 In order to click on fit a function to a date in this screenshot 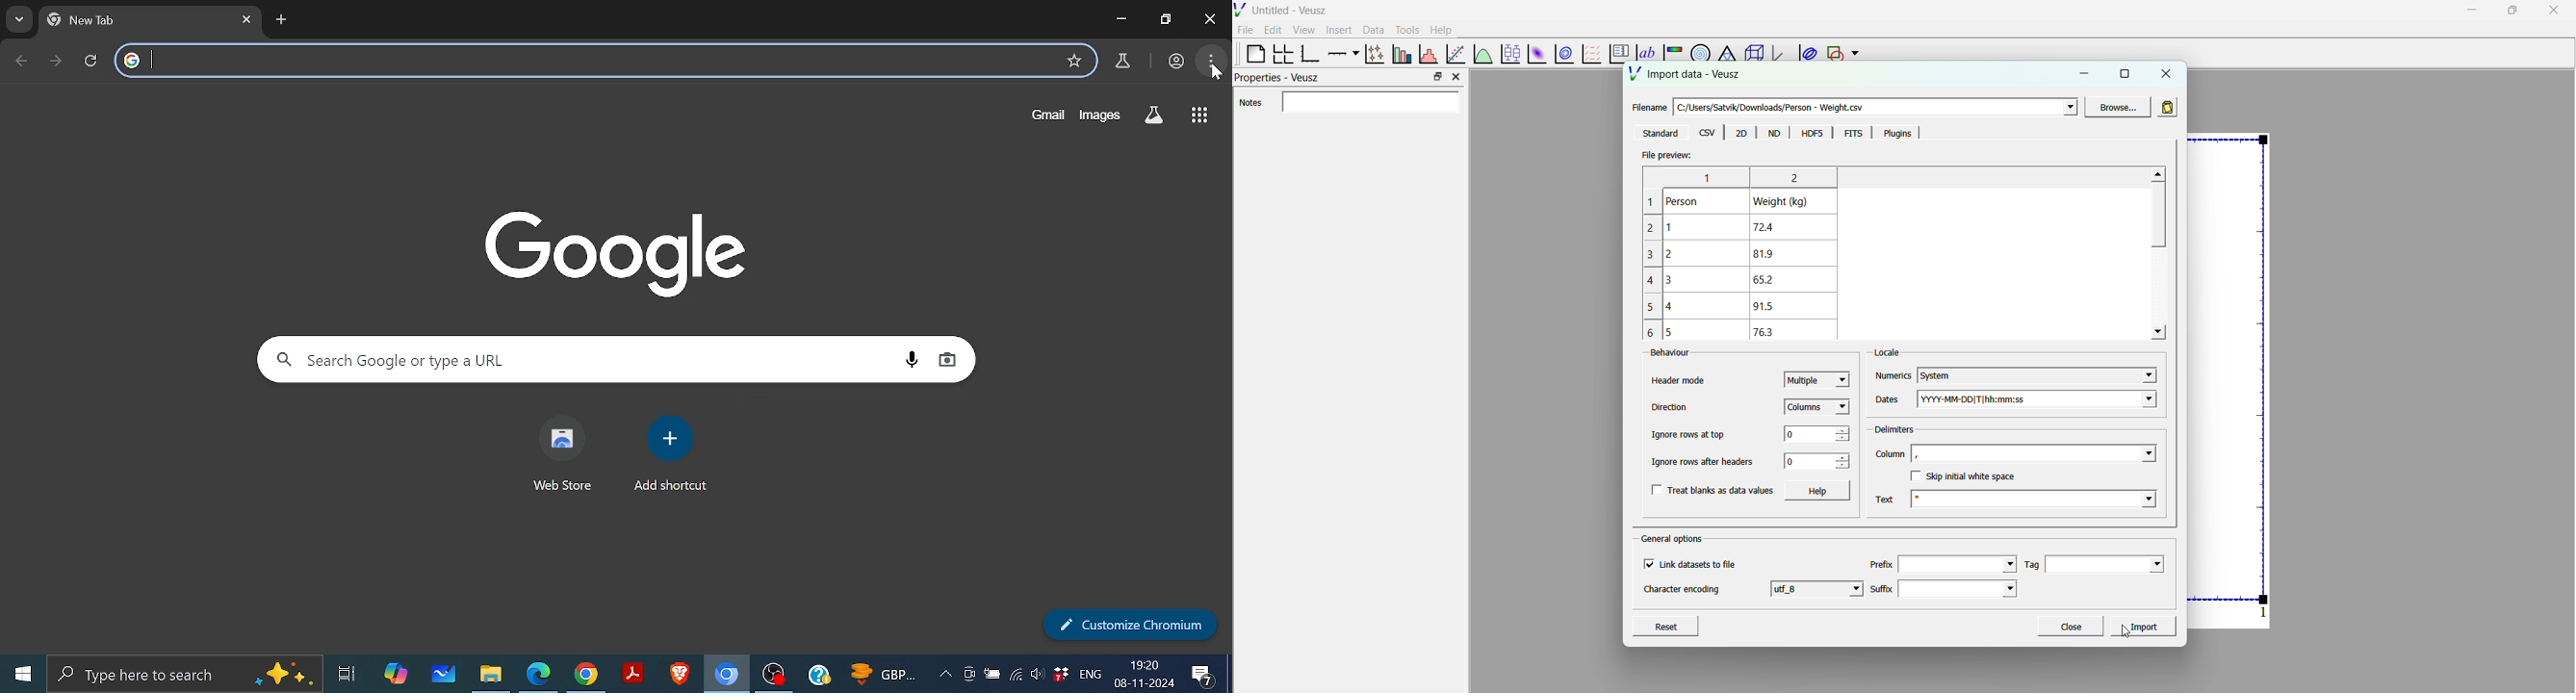, I will do `click(1455, 53)`.